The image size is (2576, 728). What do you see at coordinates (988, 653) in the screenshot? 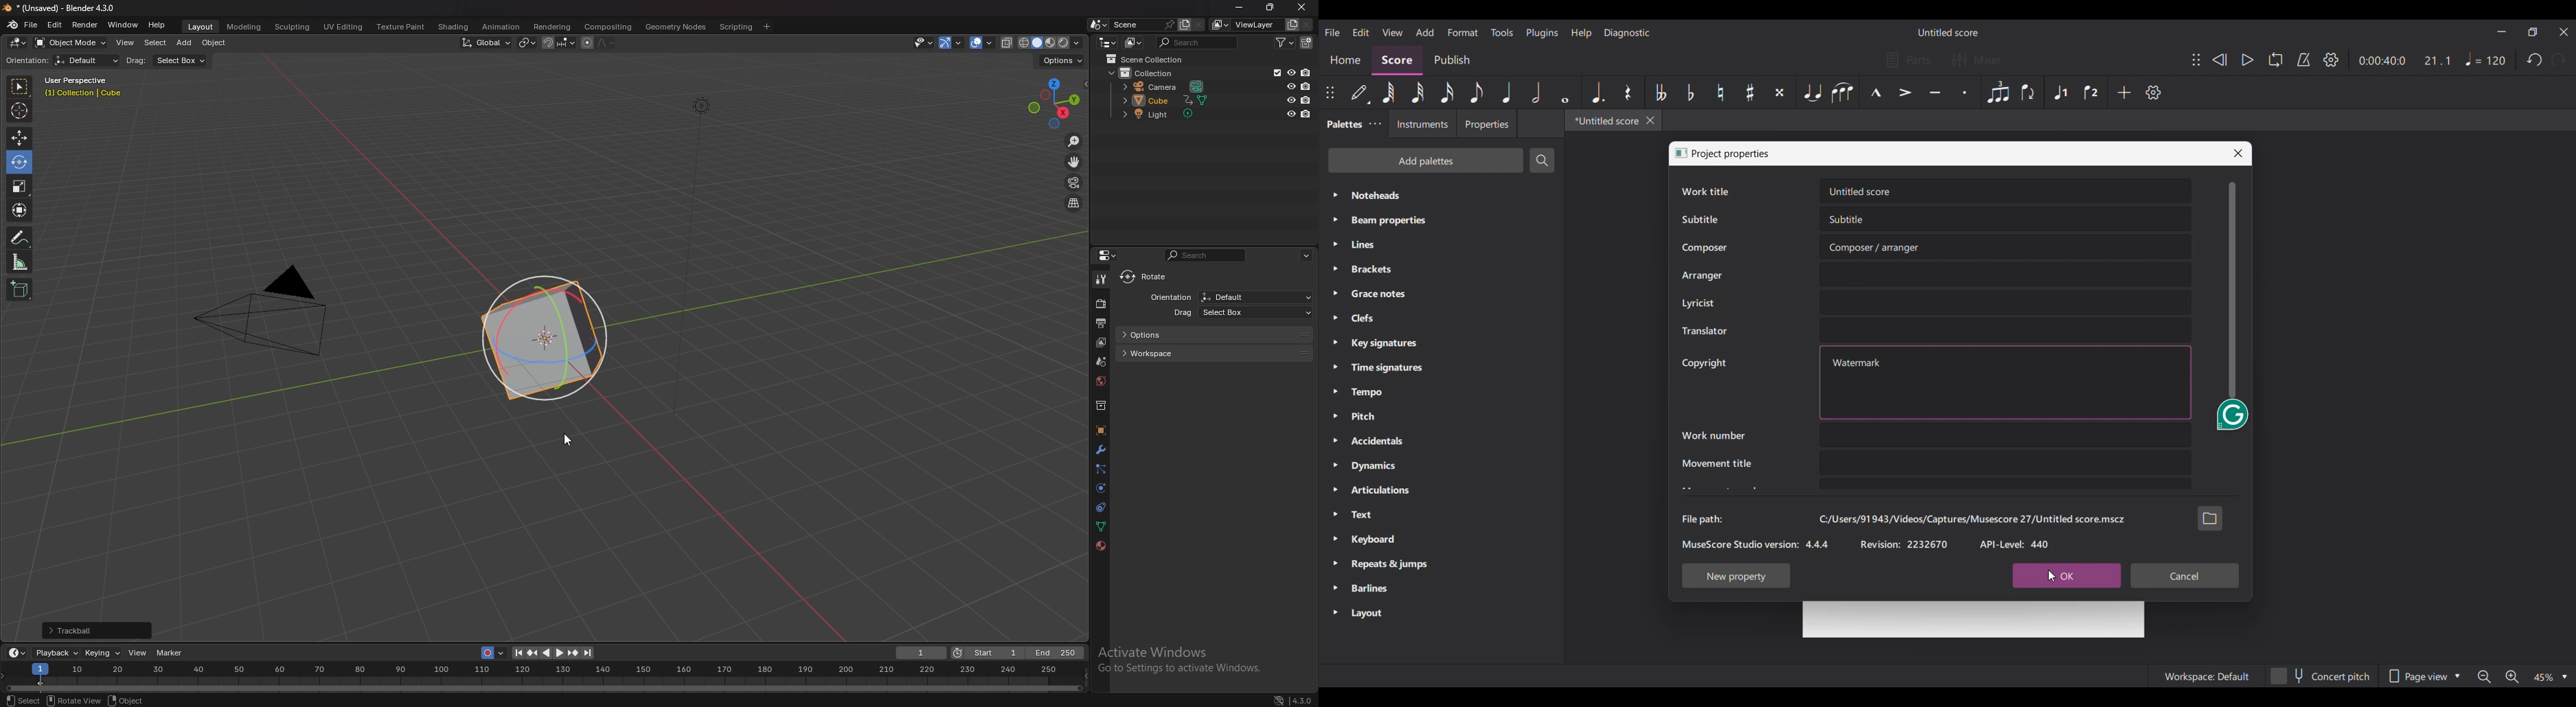
I see `start` at bounding box center [988, 653].